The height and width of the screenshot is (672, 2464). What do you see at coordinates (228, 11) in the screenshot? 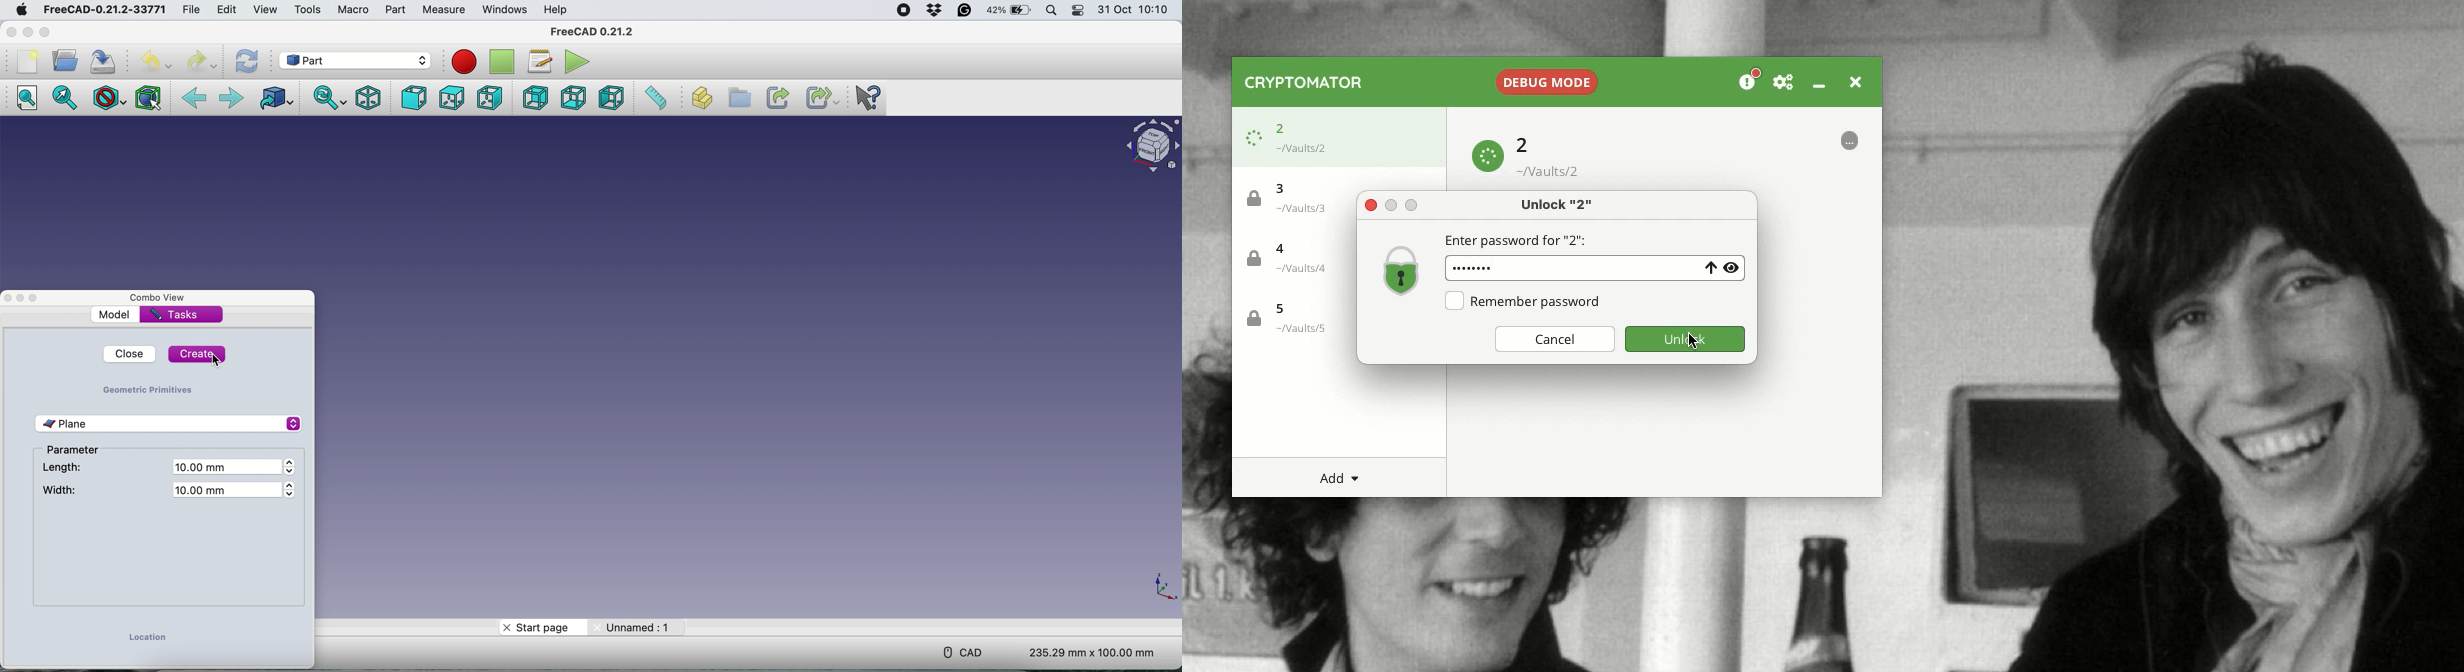
I see `Edit` at bounding box center [228, 11].